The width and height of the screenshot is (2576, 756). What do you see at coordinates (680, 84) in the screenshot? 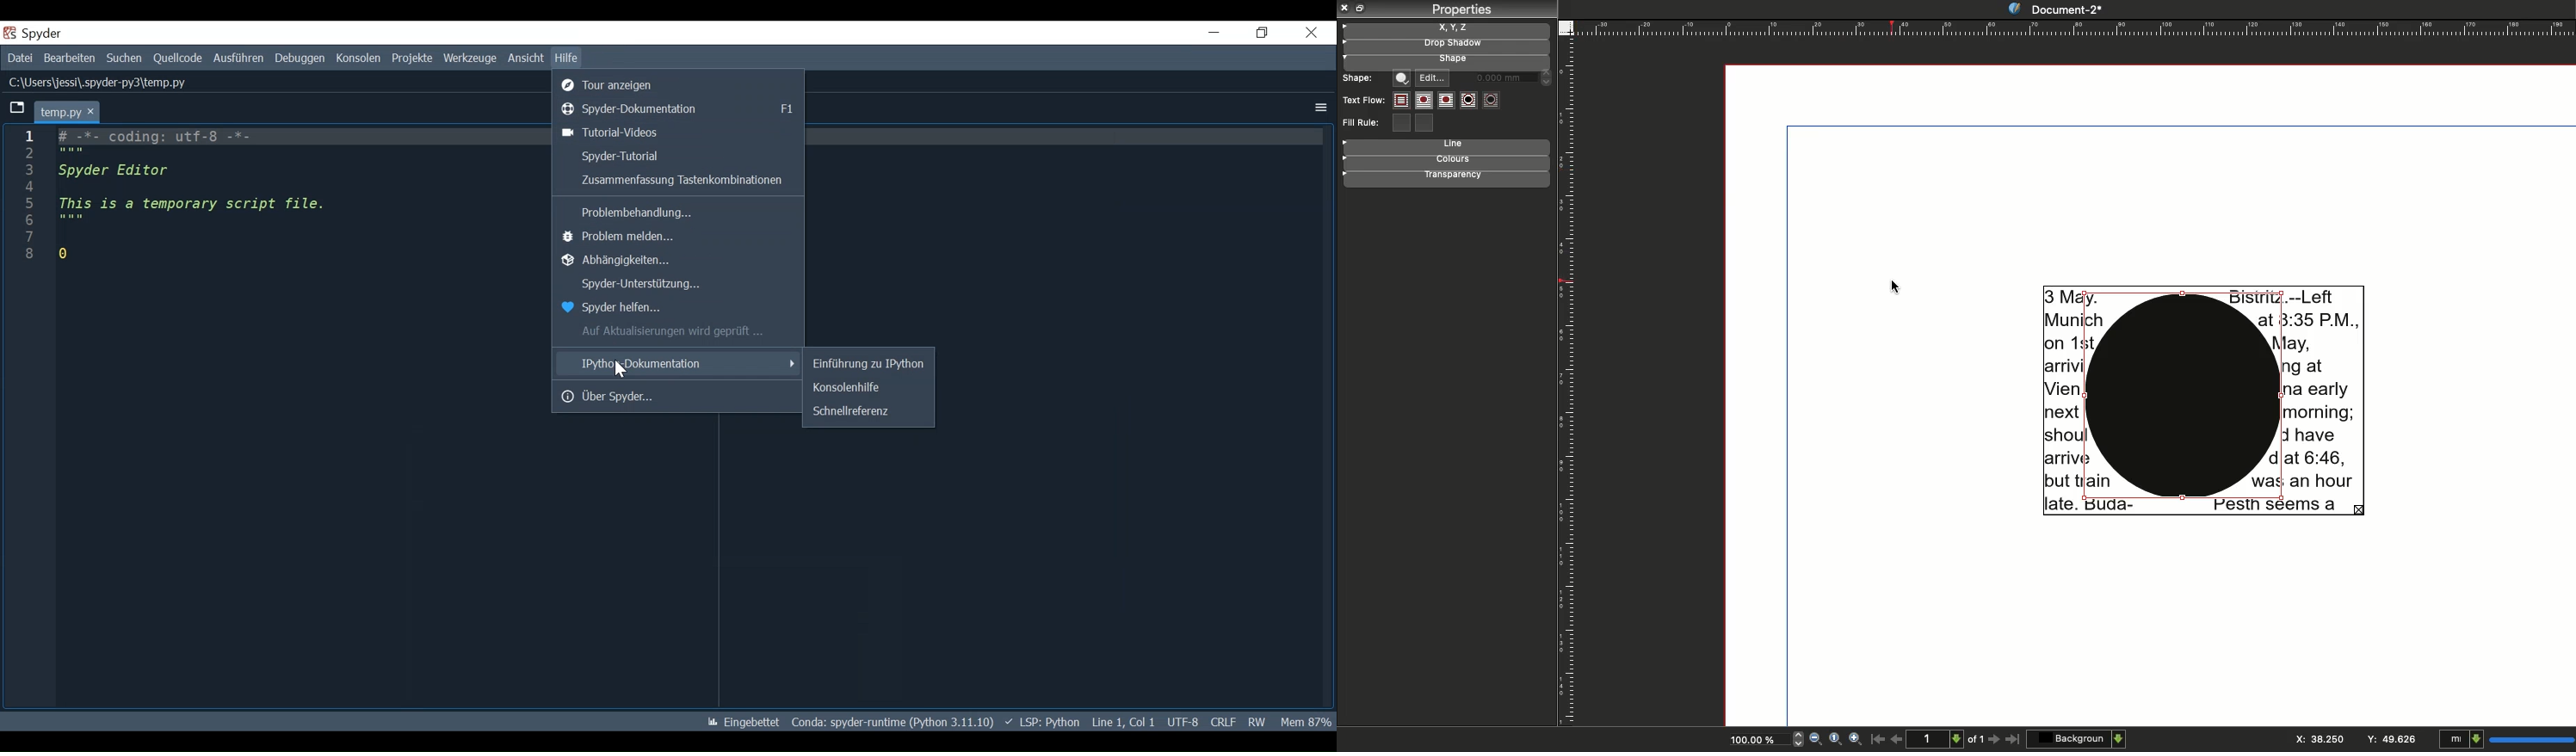
I see `Show Tour` at bounding box center [680, 84].